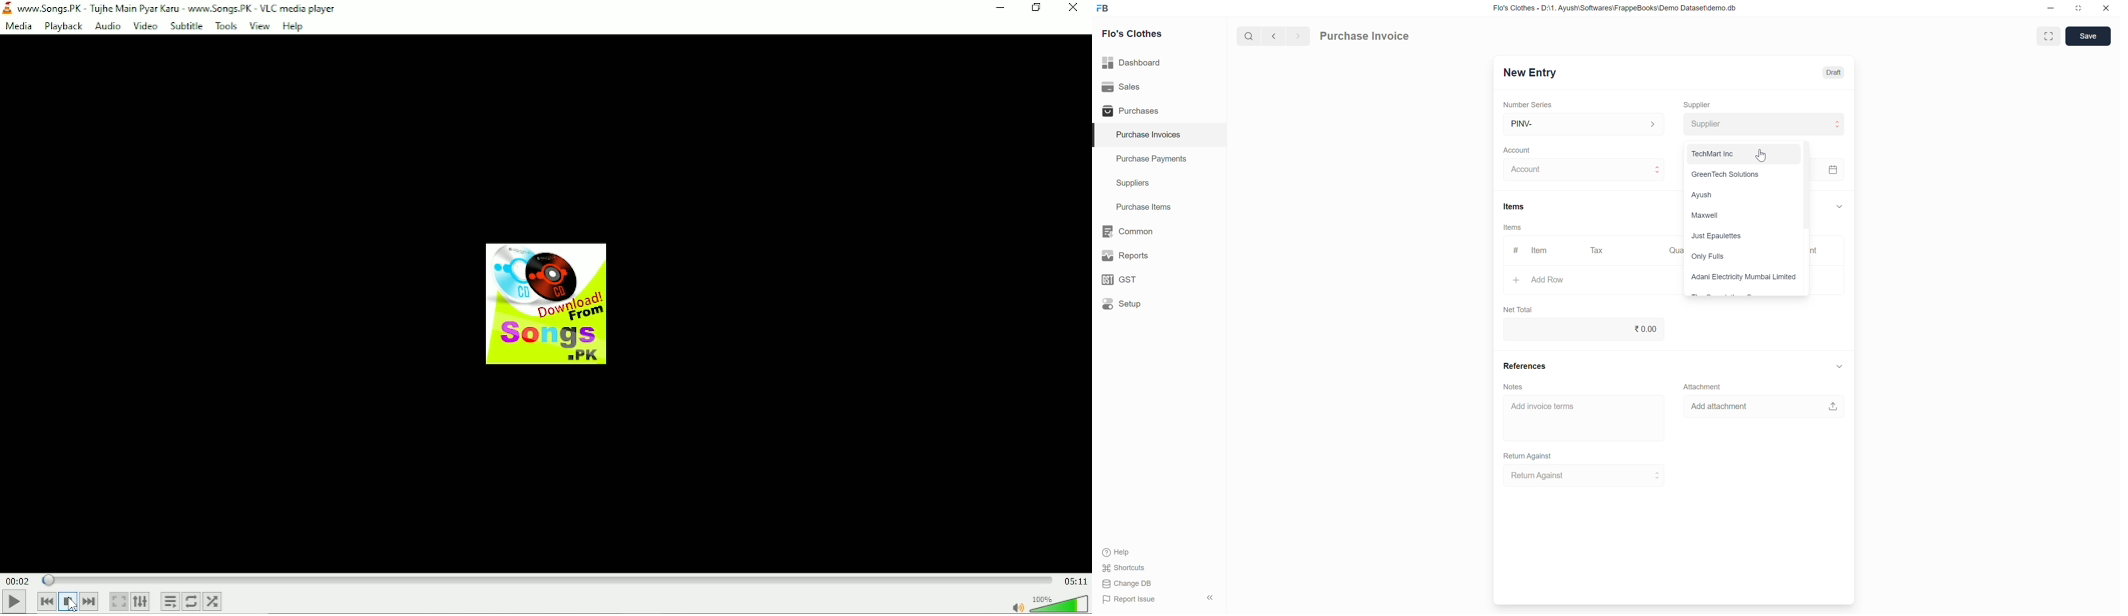  I want to click on Suppliers, so click(1160, 183).